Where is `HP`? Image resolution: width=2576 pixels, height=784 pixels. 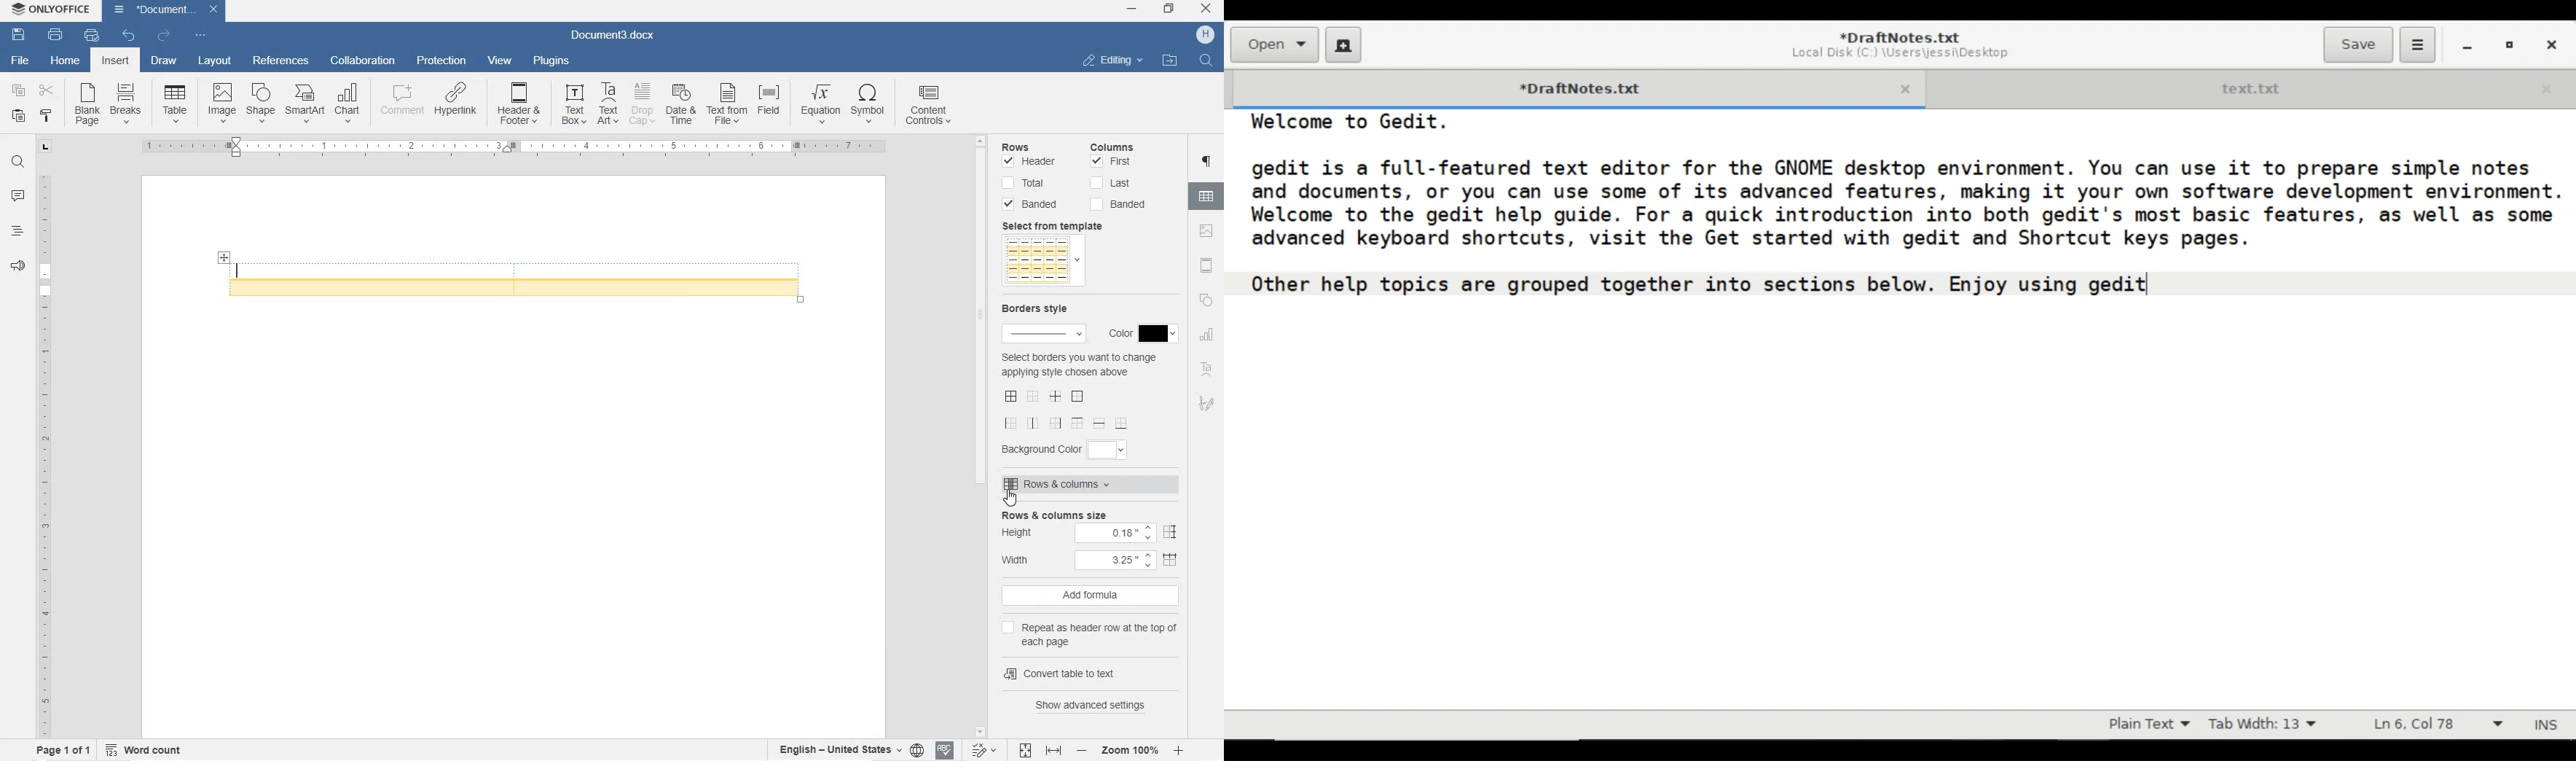 HP is located at coordinates (1205, 35).